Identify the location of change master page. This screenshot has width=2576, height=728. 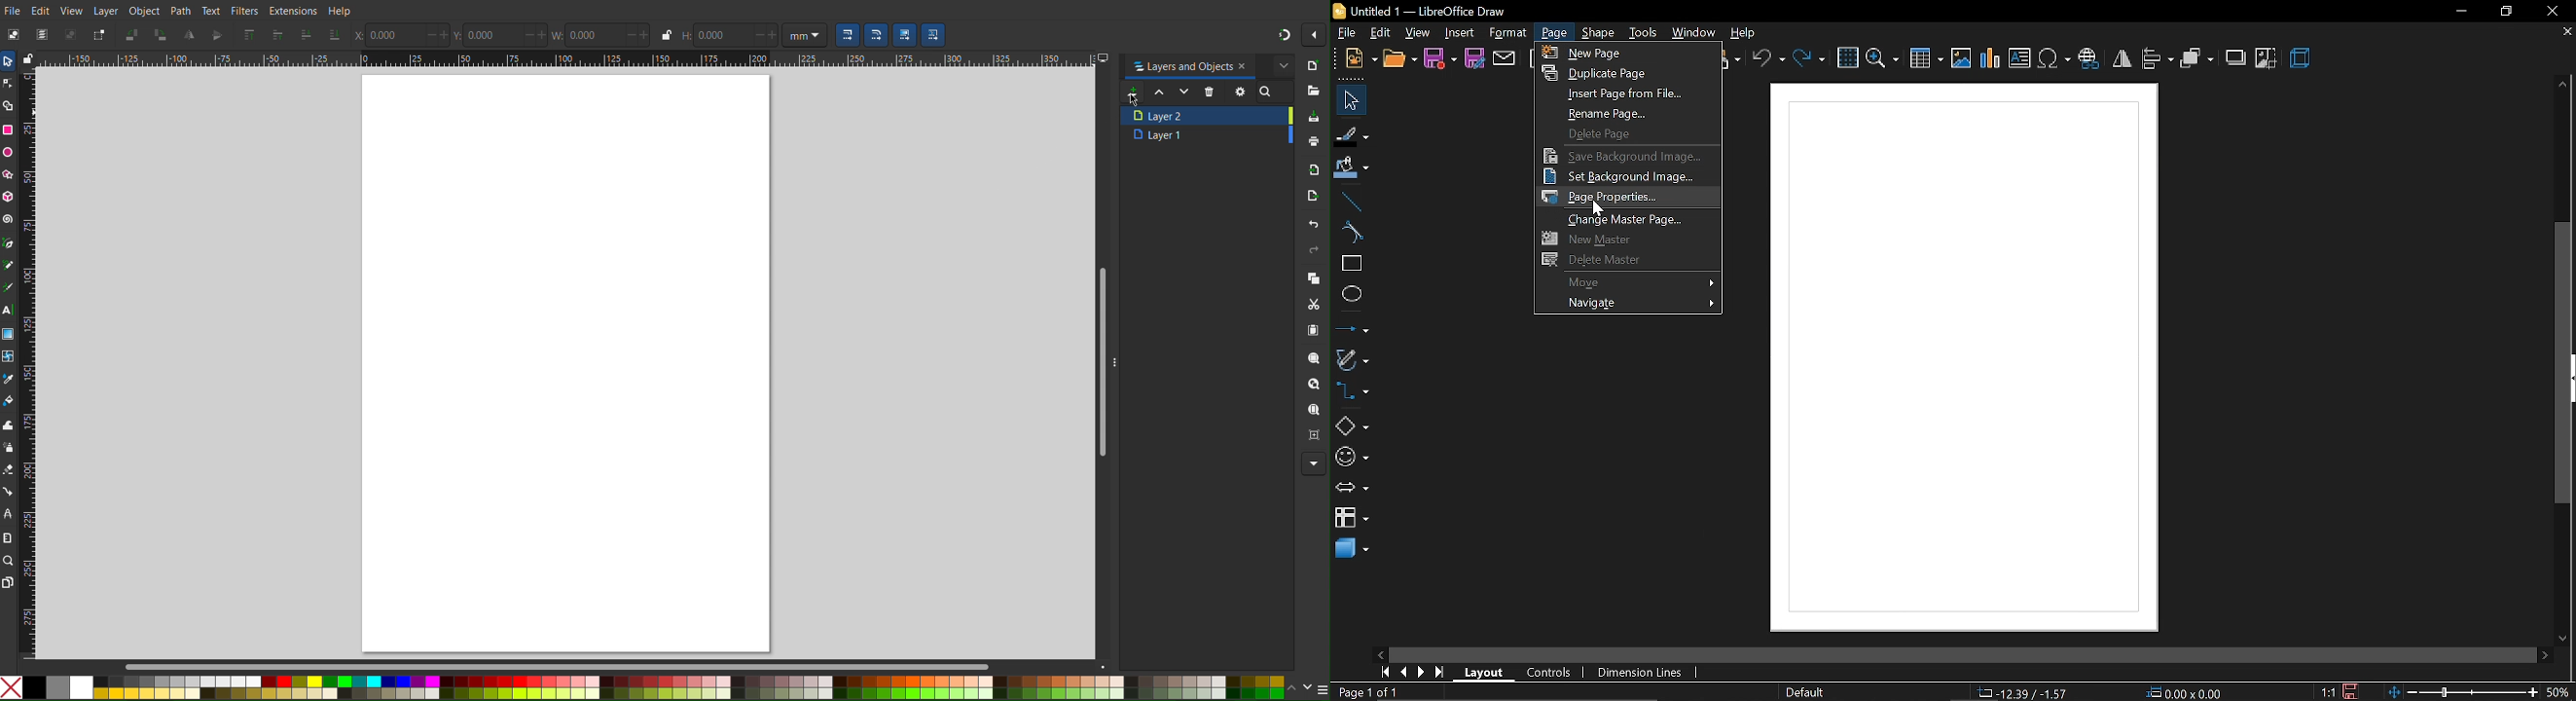
(1629, 219).